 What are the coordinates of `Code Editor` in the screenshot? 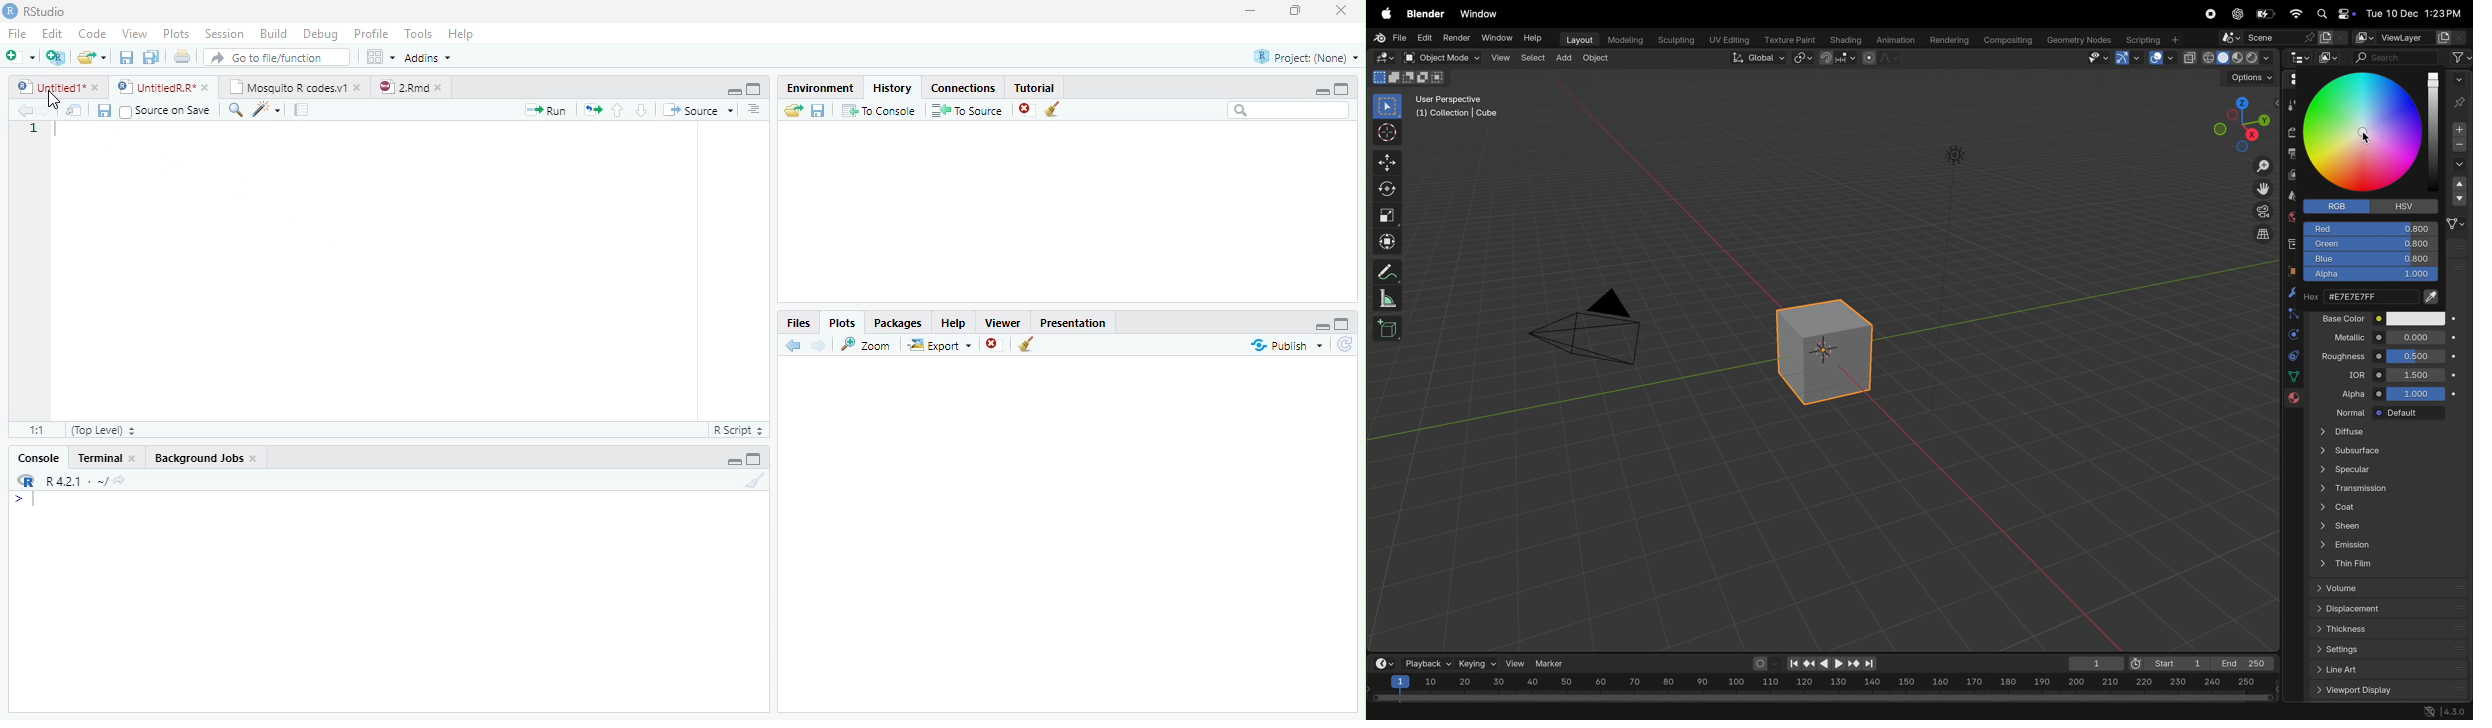 It's located at (374, 271).